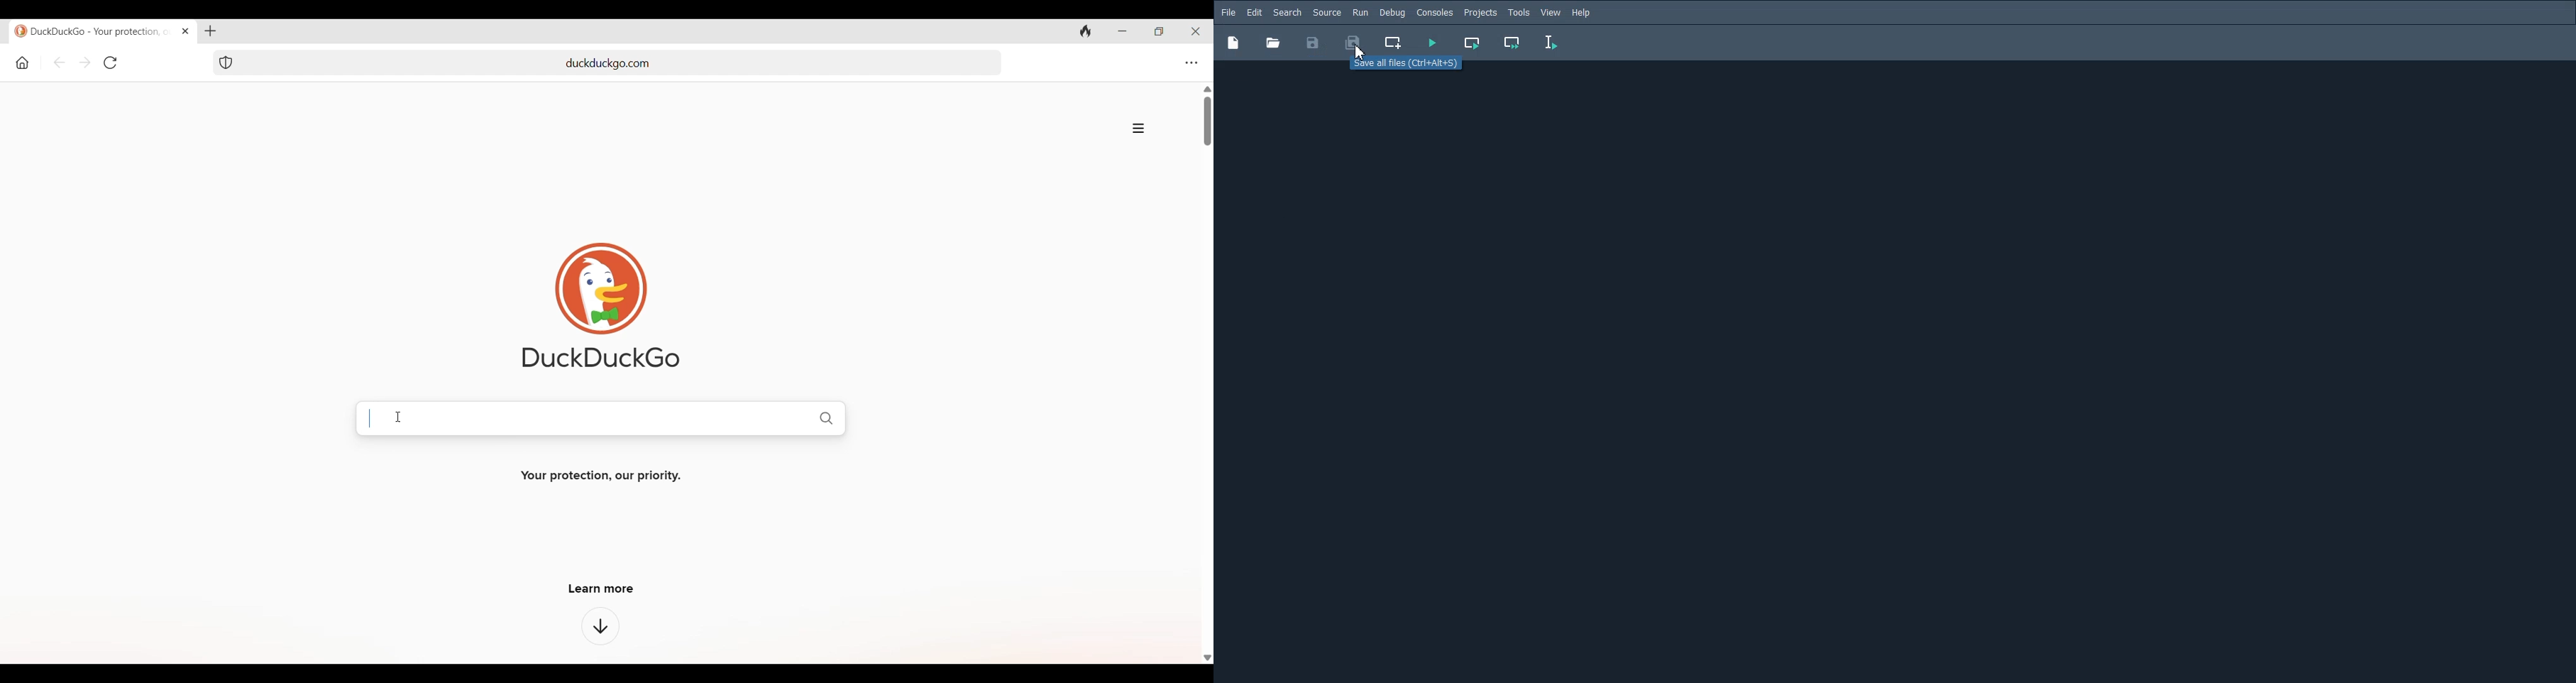  What do you see at coordinates (1272, 43) in the screenshot?
I see `` at bounding box center [1272, 43].